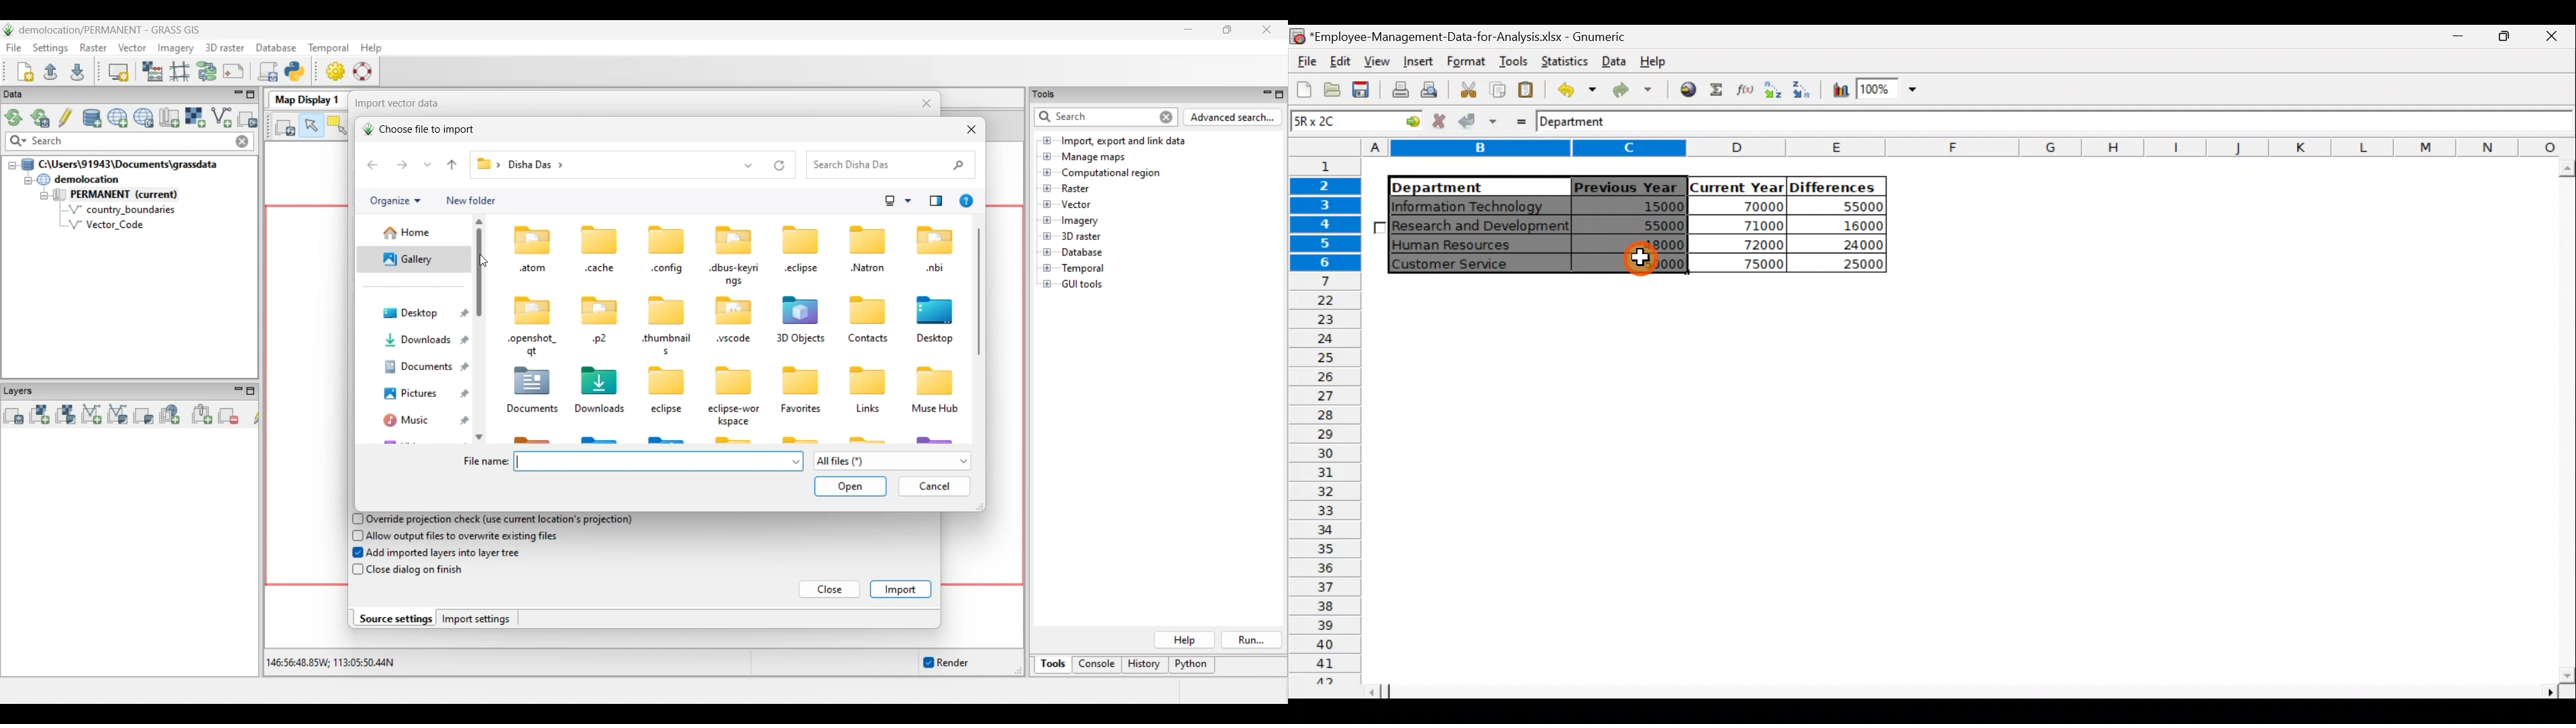 The image size is (2576, 728). I want to click on Create a new workbook, so click(1304, 89).